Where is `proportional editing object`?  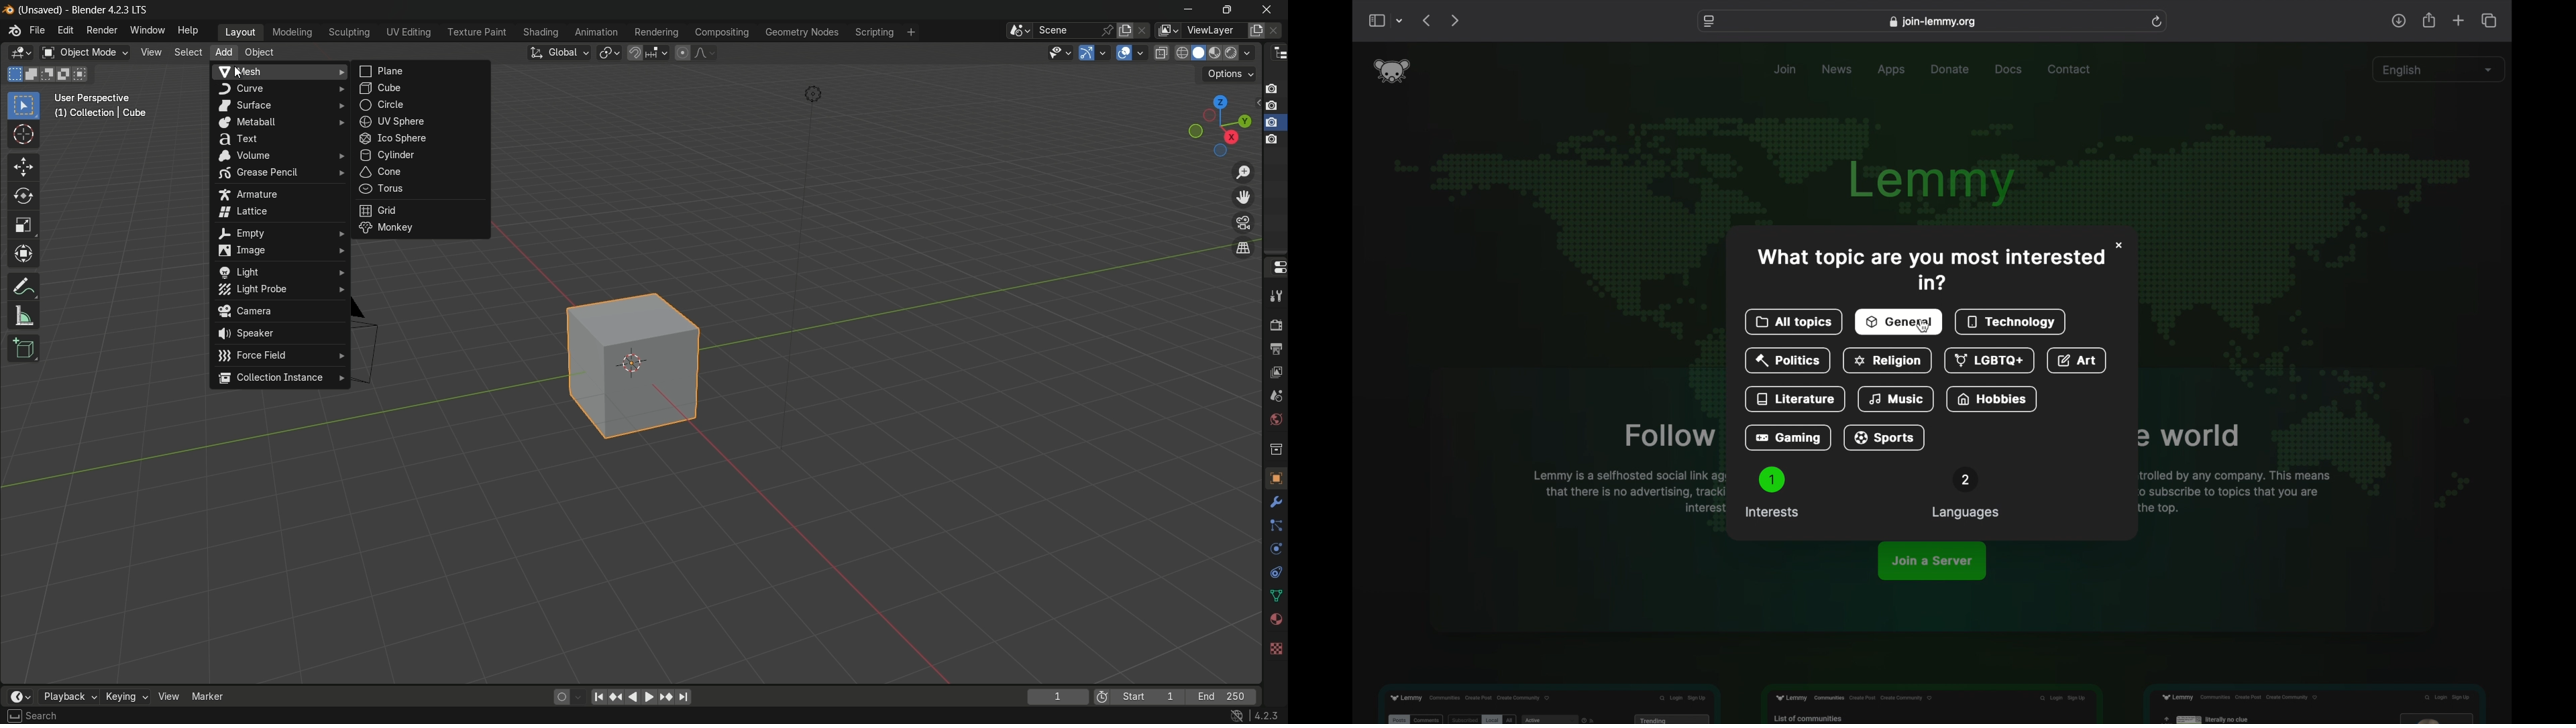 proportional editing object is located at coordinates (682, 52).